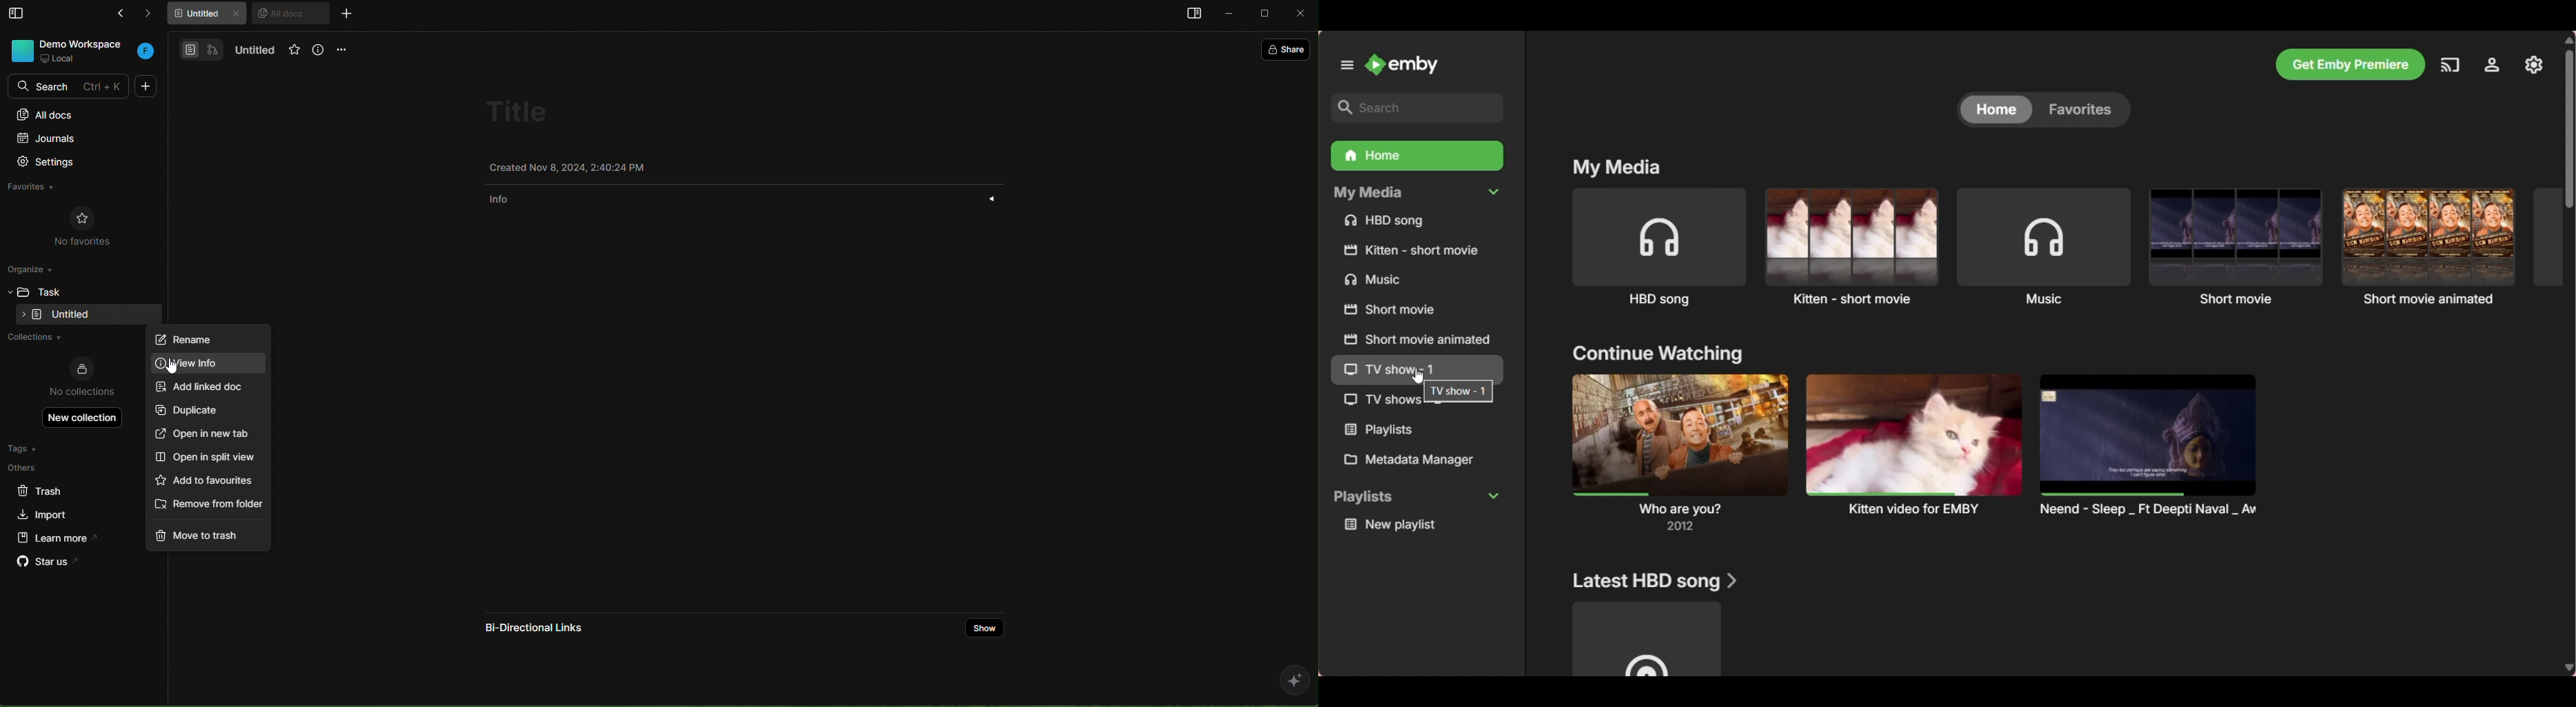 The image size is (2576, 728). What do you see at coordinates (985, 626) in the screenshot?
I see `show` at bounding box center [985, 626].